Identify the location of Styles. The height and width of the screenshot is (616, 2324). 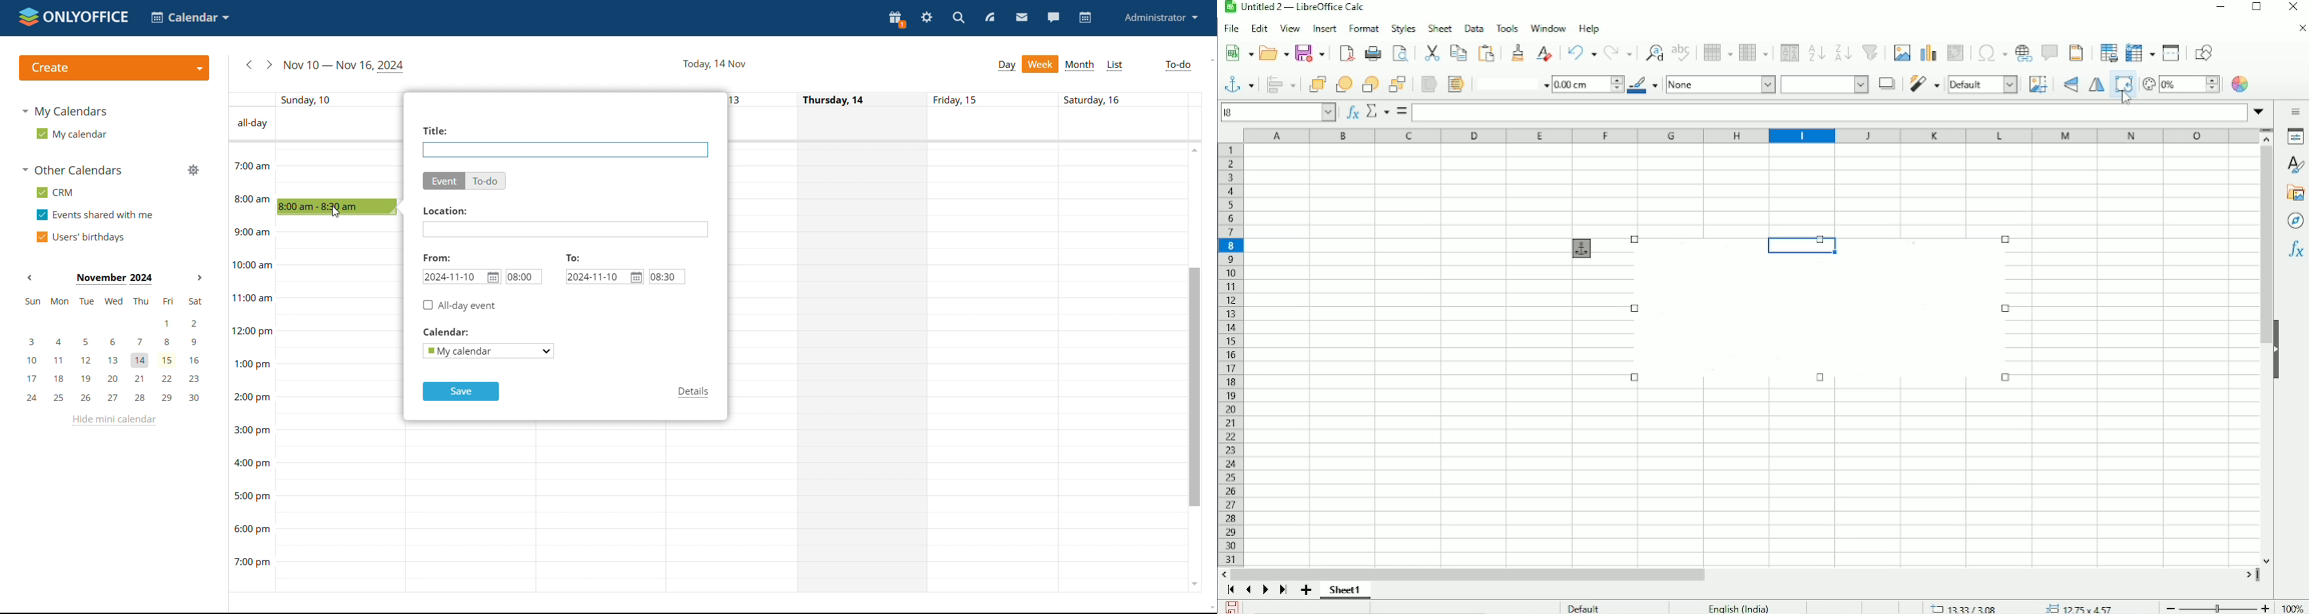
(2295, 165).